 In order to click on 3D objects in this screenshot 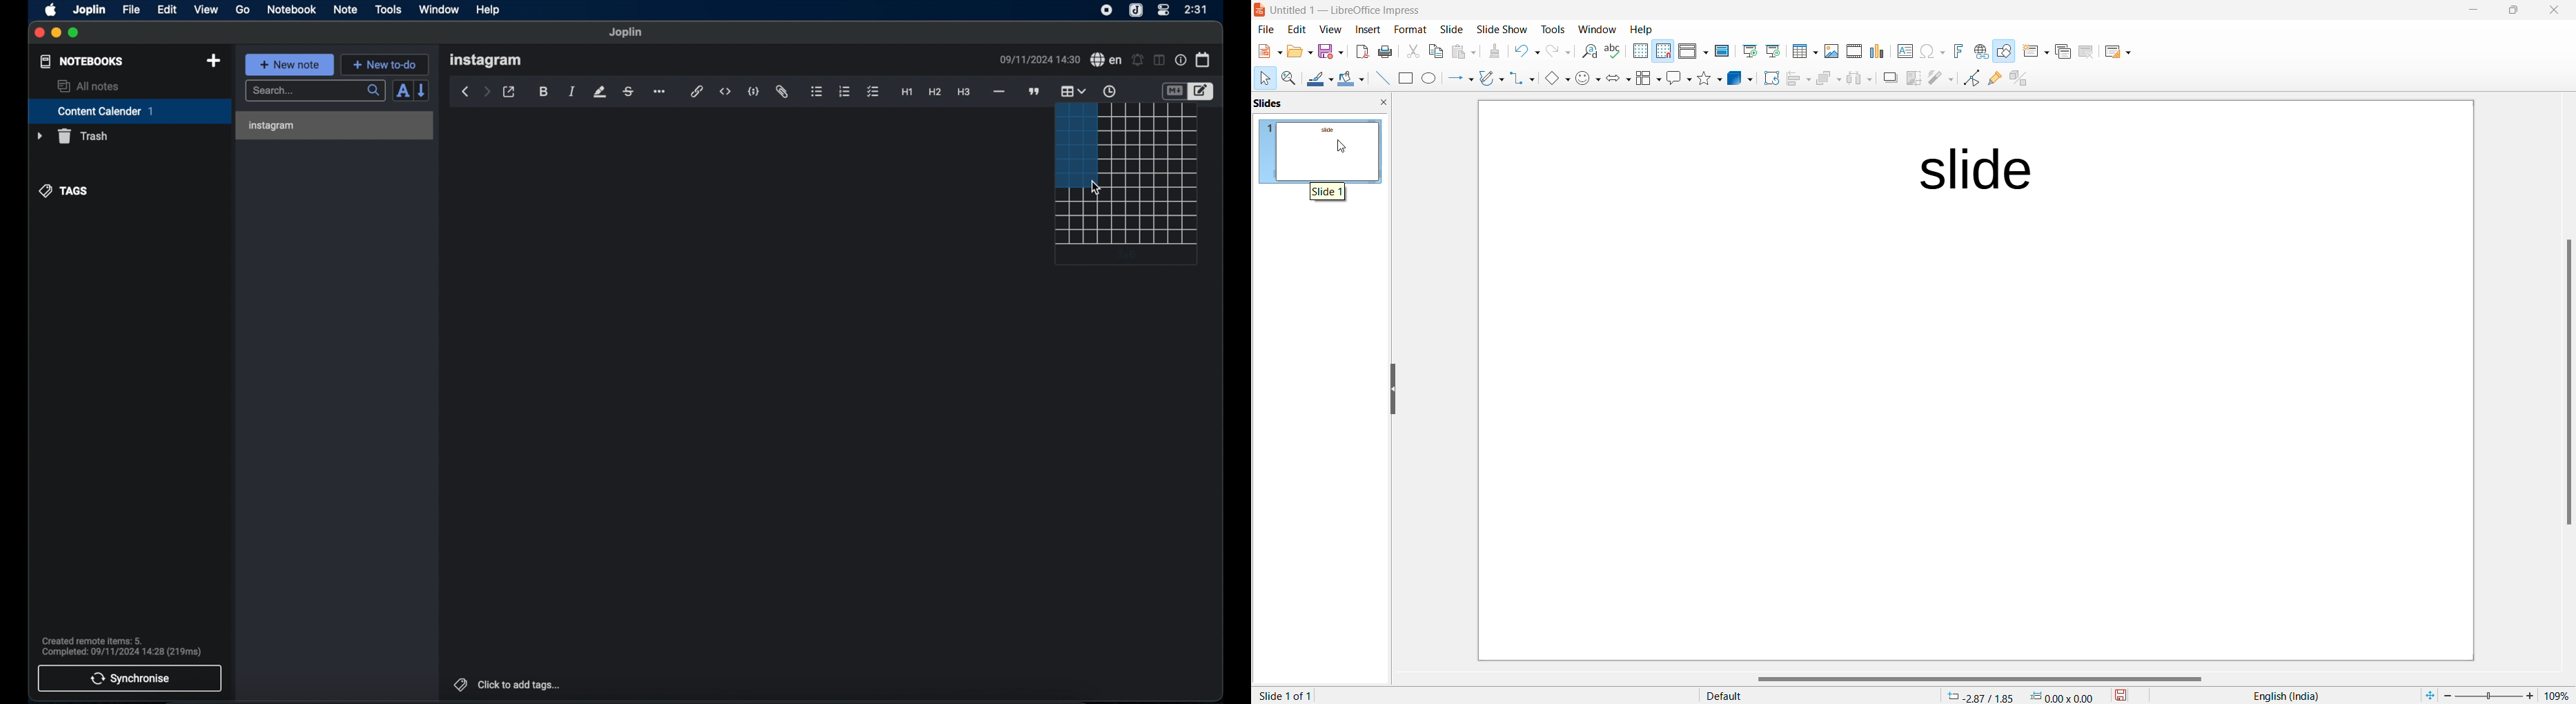, I will do `click(1738, 79)`.